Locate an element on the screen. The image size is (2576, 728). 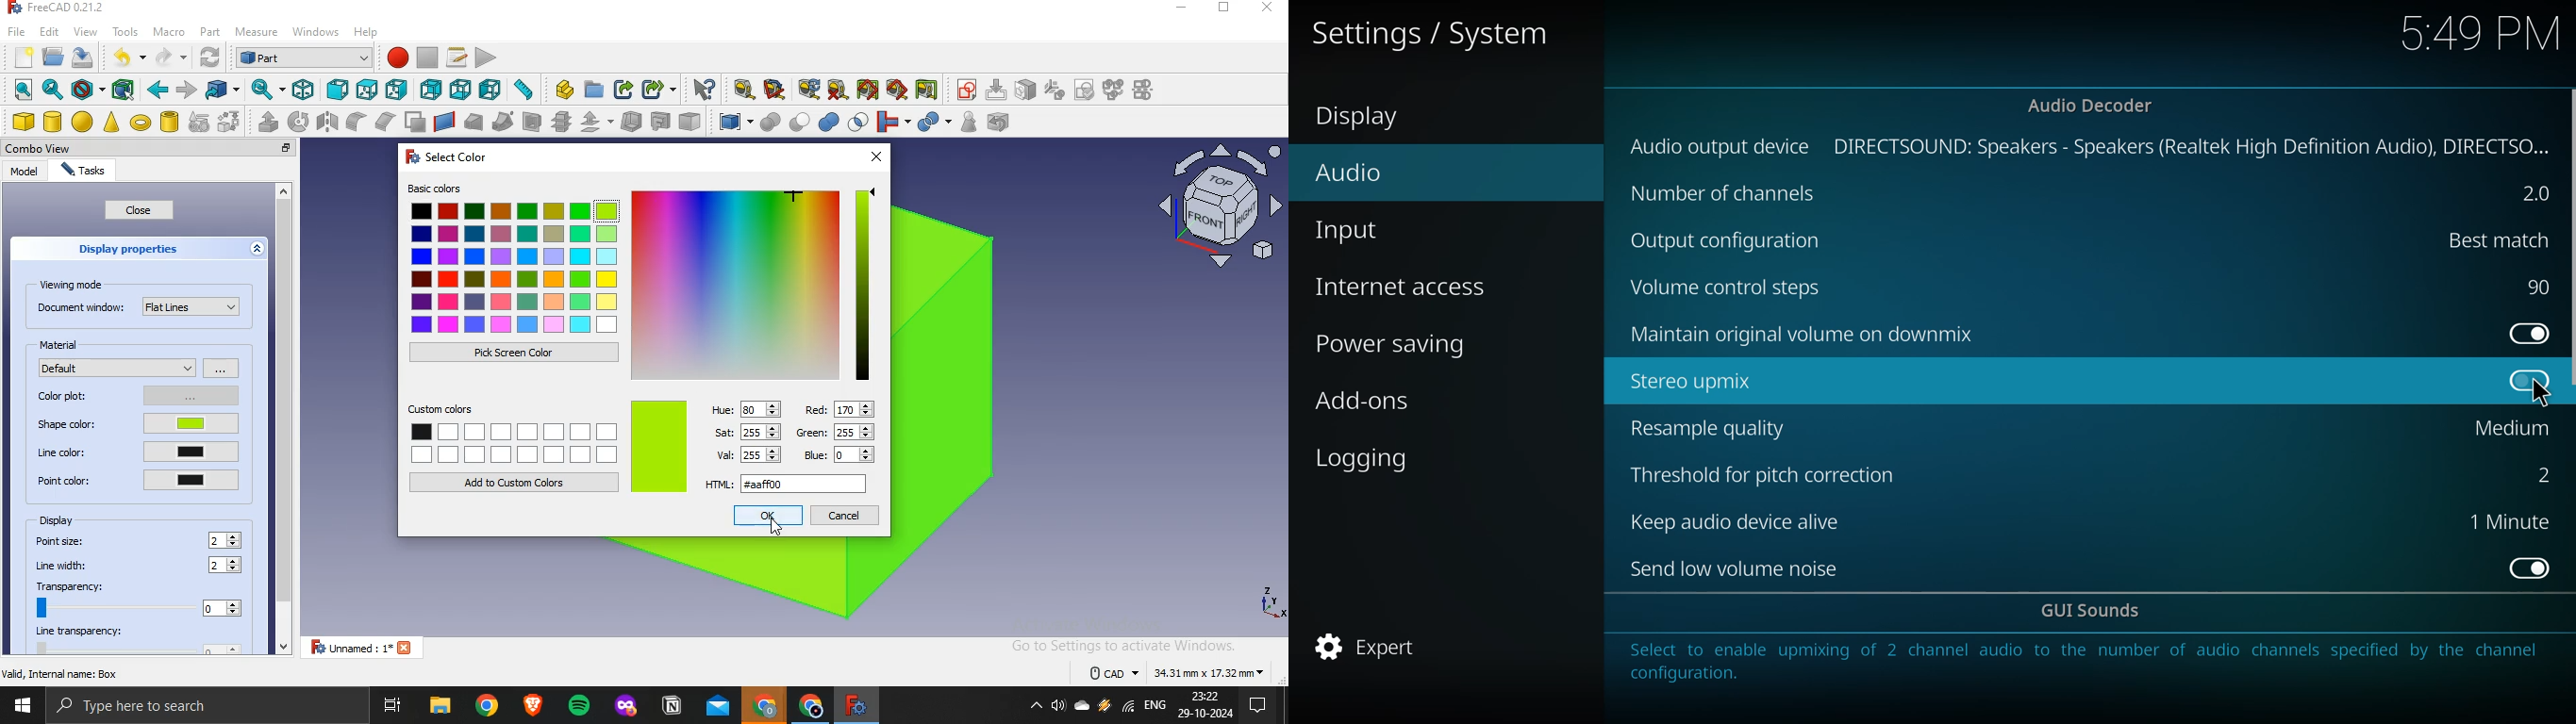
transparency is located at coordinates (137, 599).